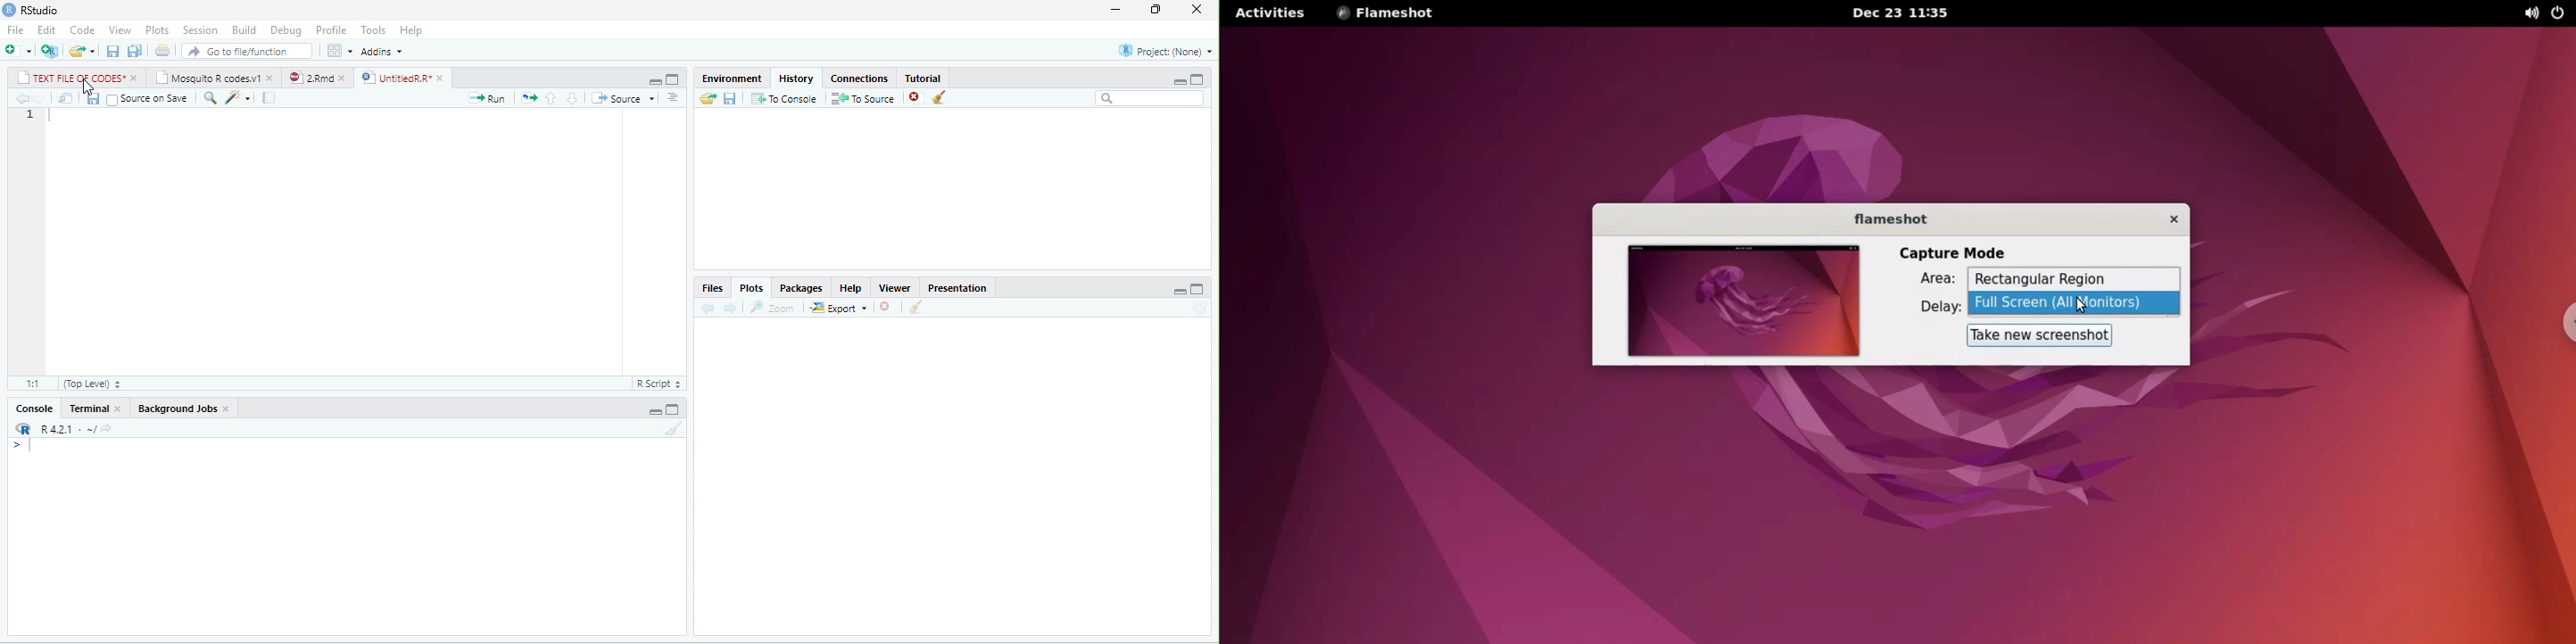 The image size is (2576, 644). Describe the element at coordinates (443, 78) in the screenshot. I see `close` at that location.